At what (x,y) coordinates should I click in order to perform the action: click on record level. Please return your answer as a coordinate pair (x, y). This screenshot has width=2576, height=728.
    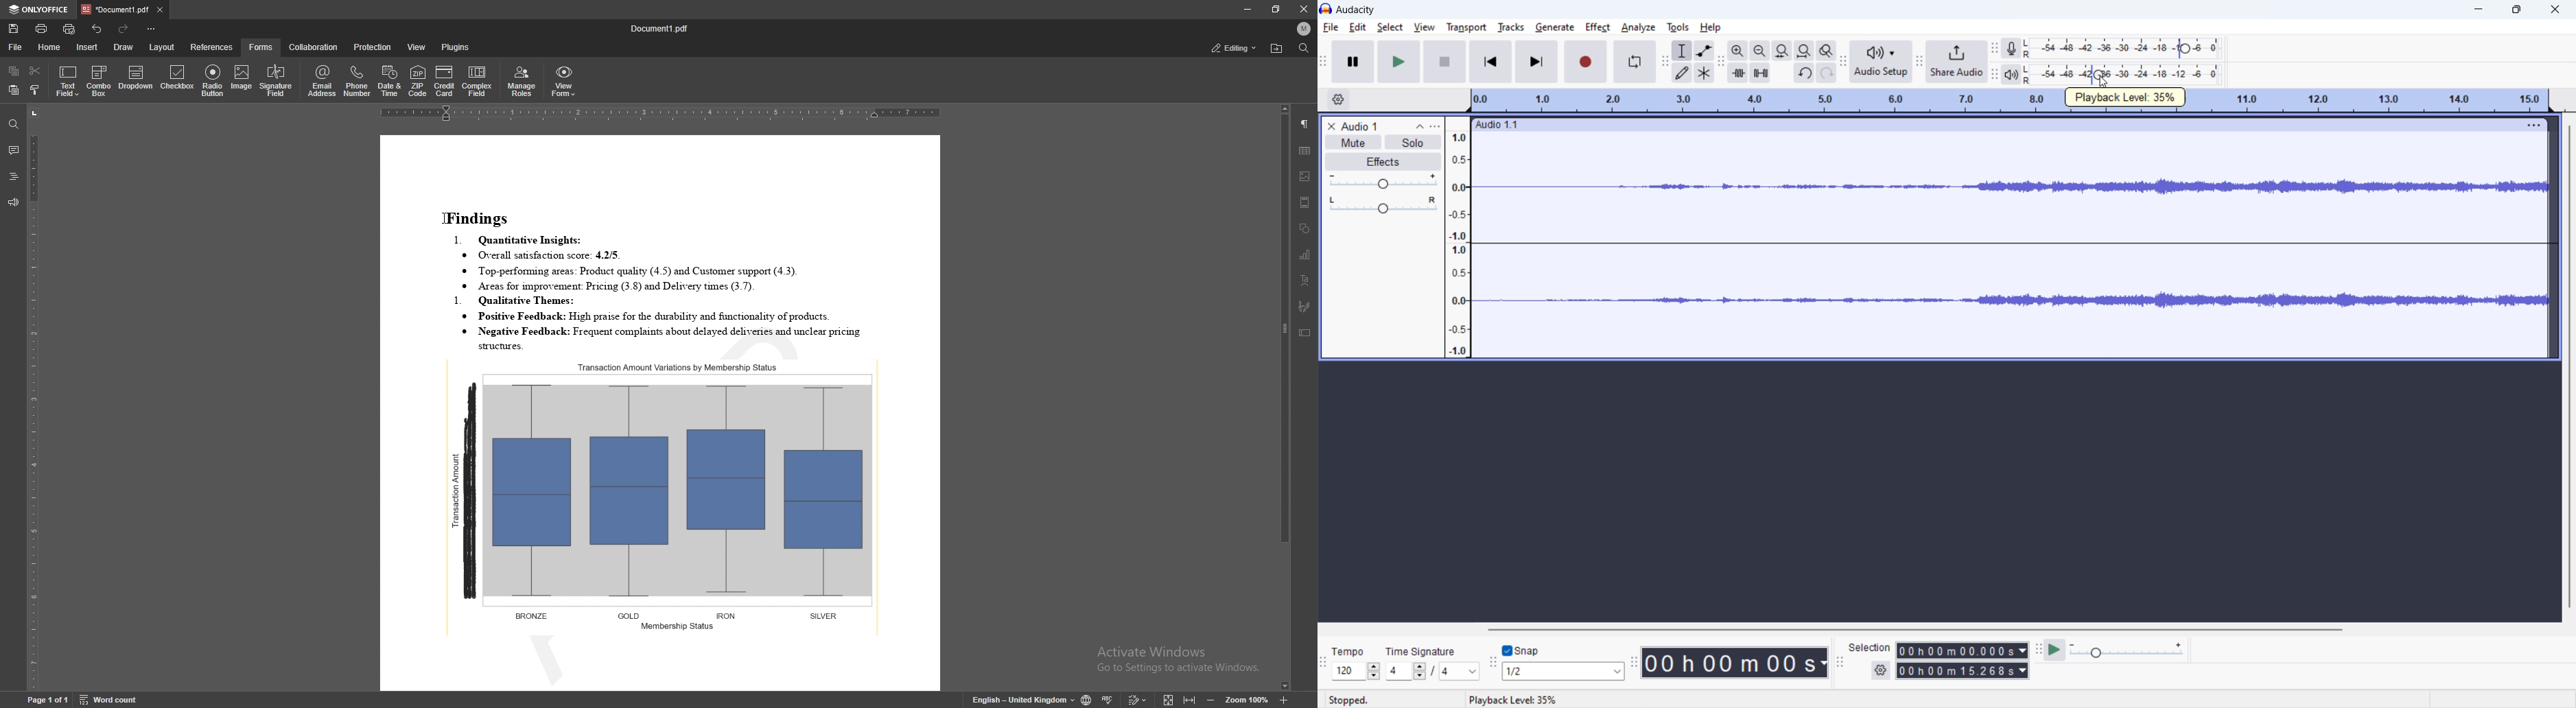
    Looking at the image, I should click on (2122, 49).